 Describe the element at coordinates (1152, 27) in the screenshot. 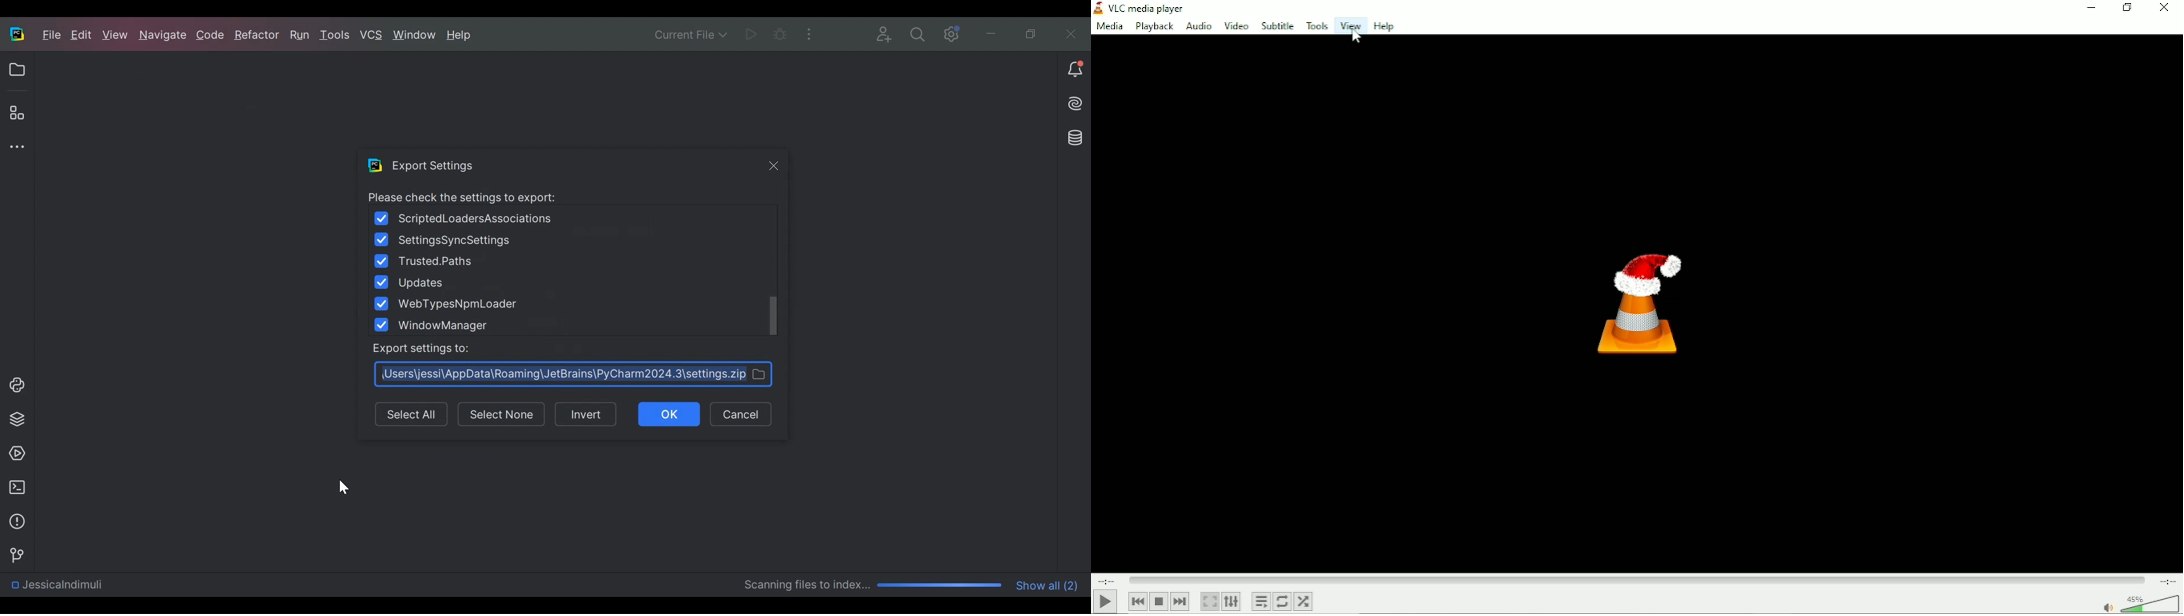

I see `Playback` at that location.